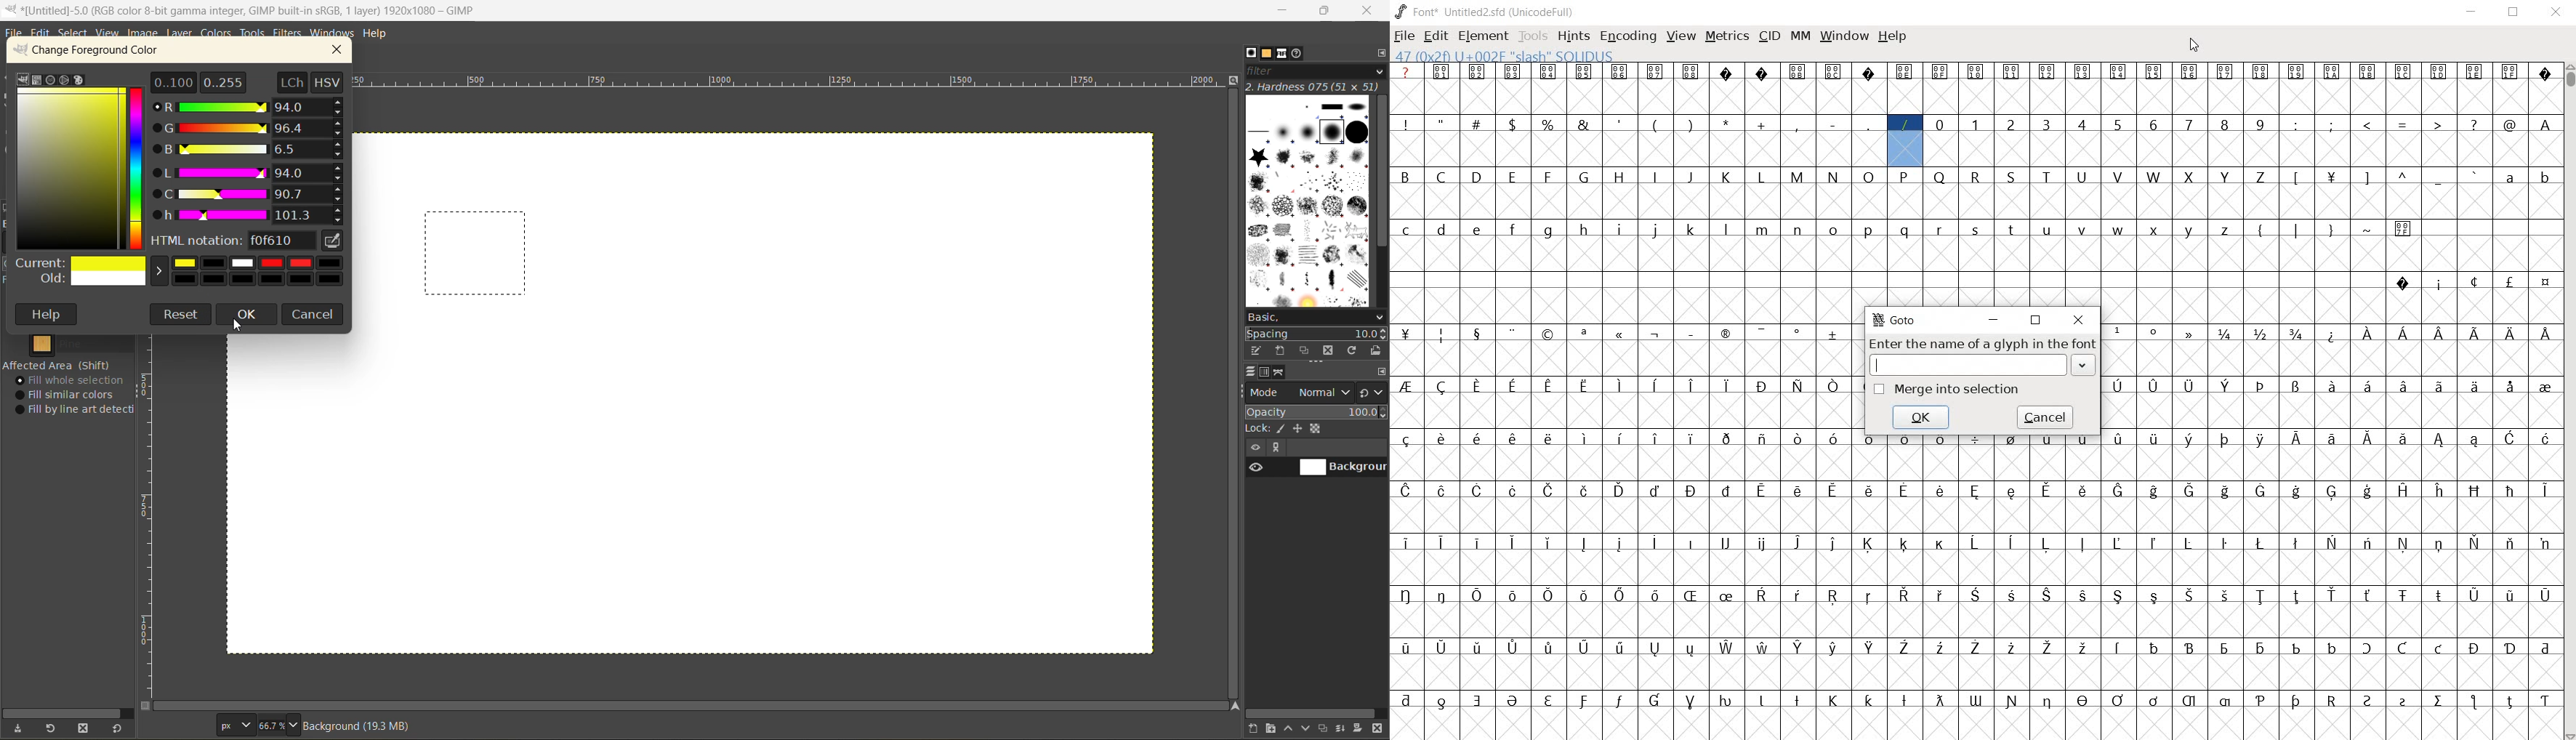 This screenshot has height=756, width=2576. What do you see at coordinates (1832, 701) in the screenshot?
I see `glyph` at bounding box center [1832, 701].